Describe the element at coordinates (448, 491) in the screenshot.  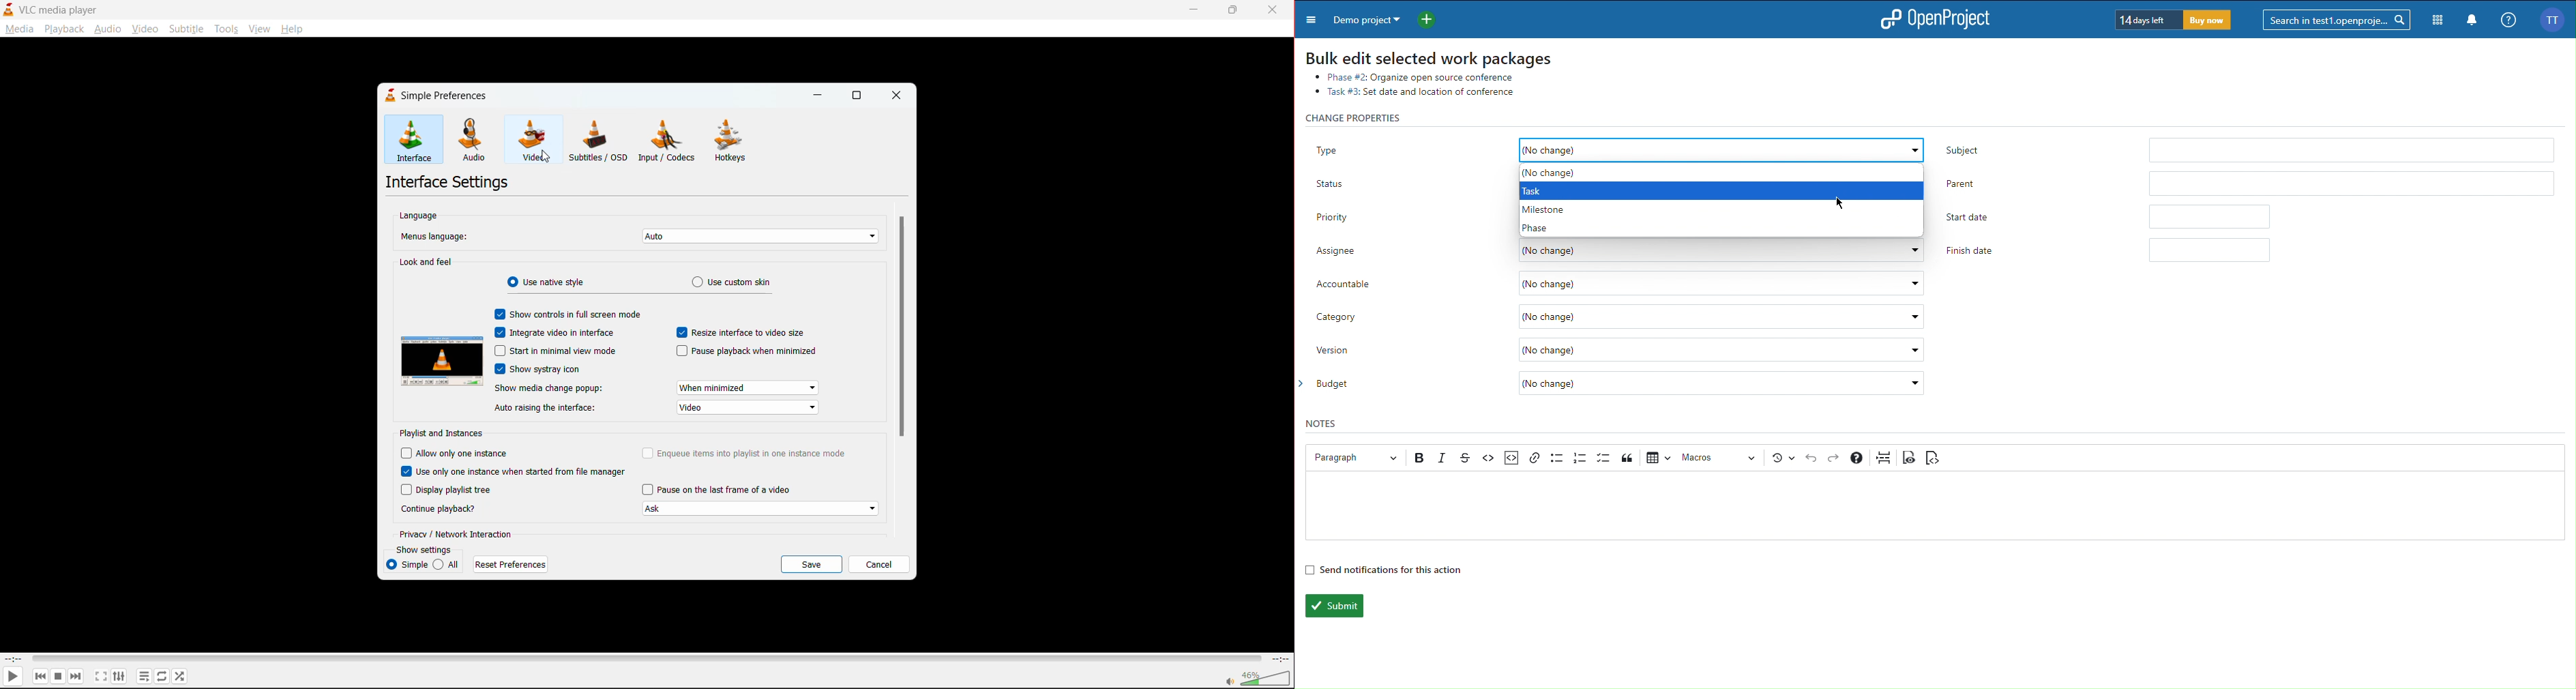
I see `display playlist tree` at that location.